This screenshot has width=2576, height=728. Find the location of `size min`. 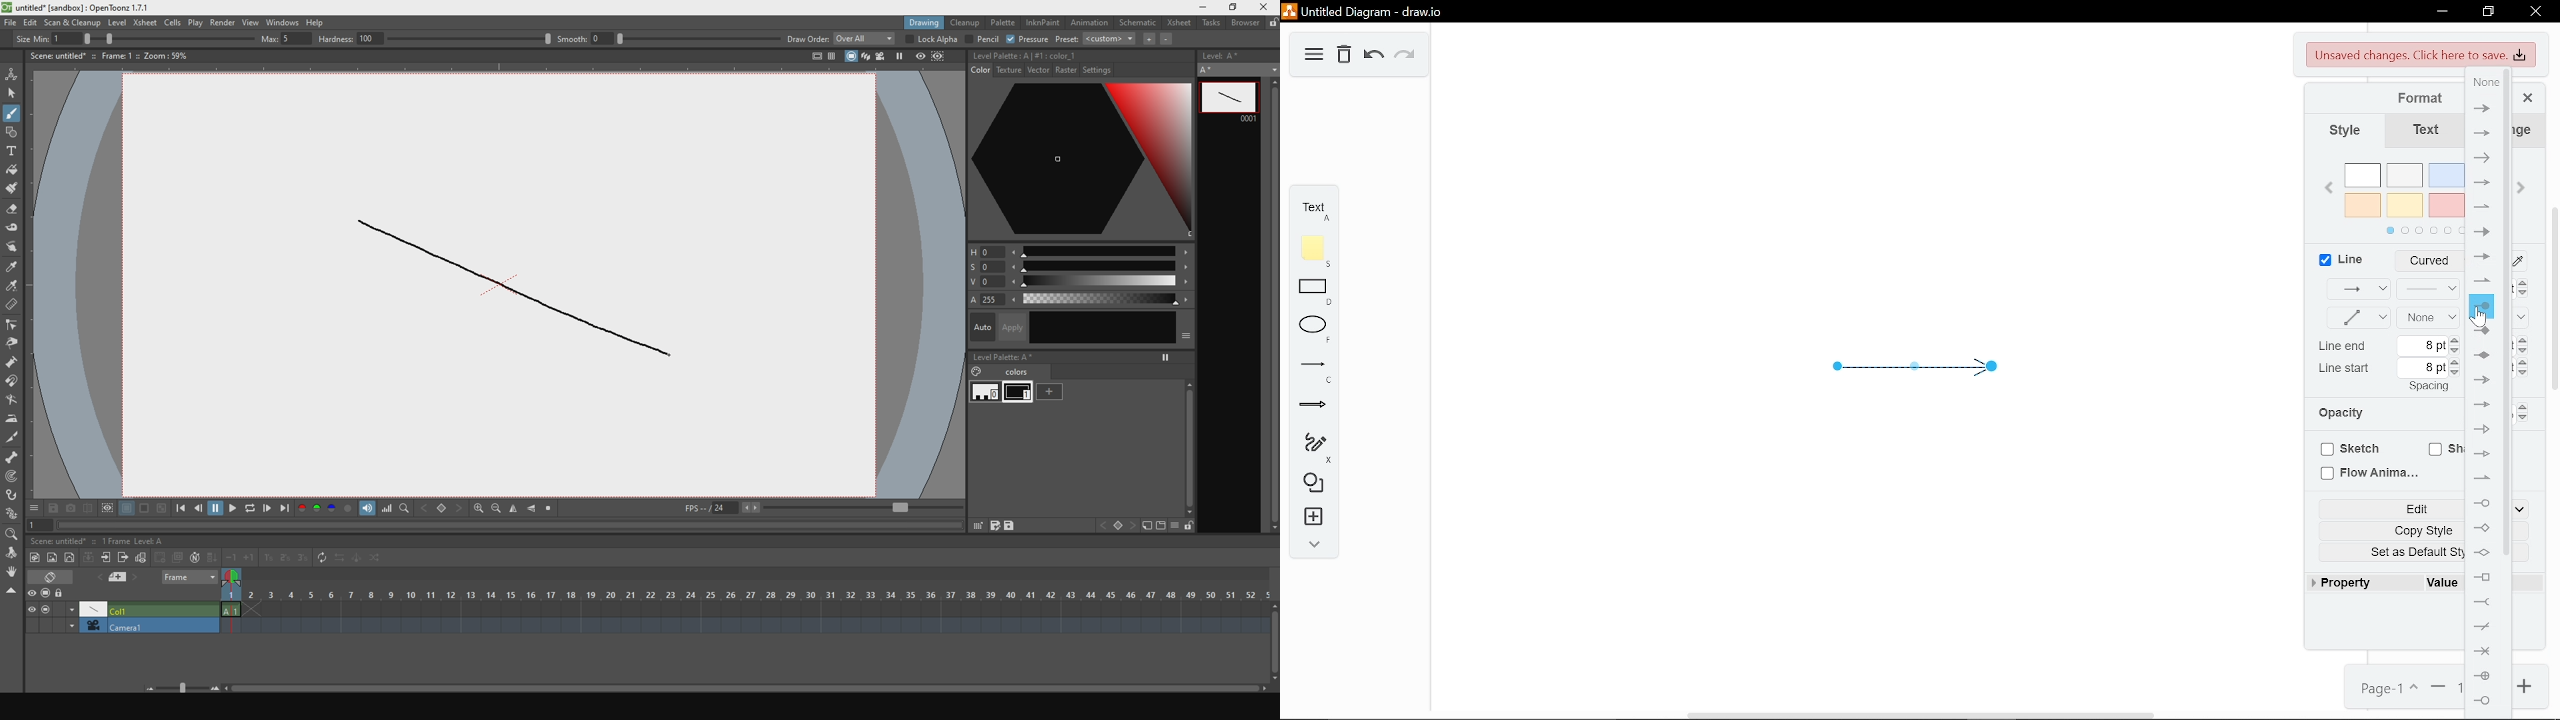

size min is located at coordinates (51, 38).